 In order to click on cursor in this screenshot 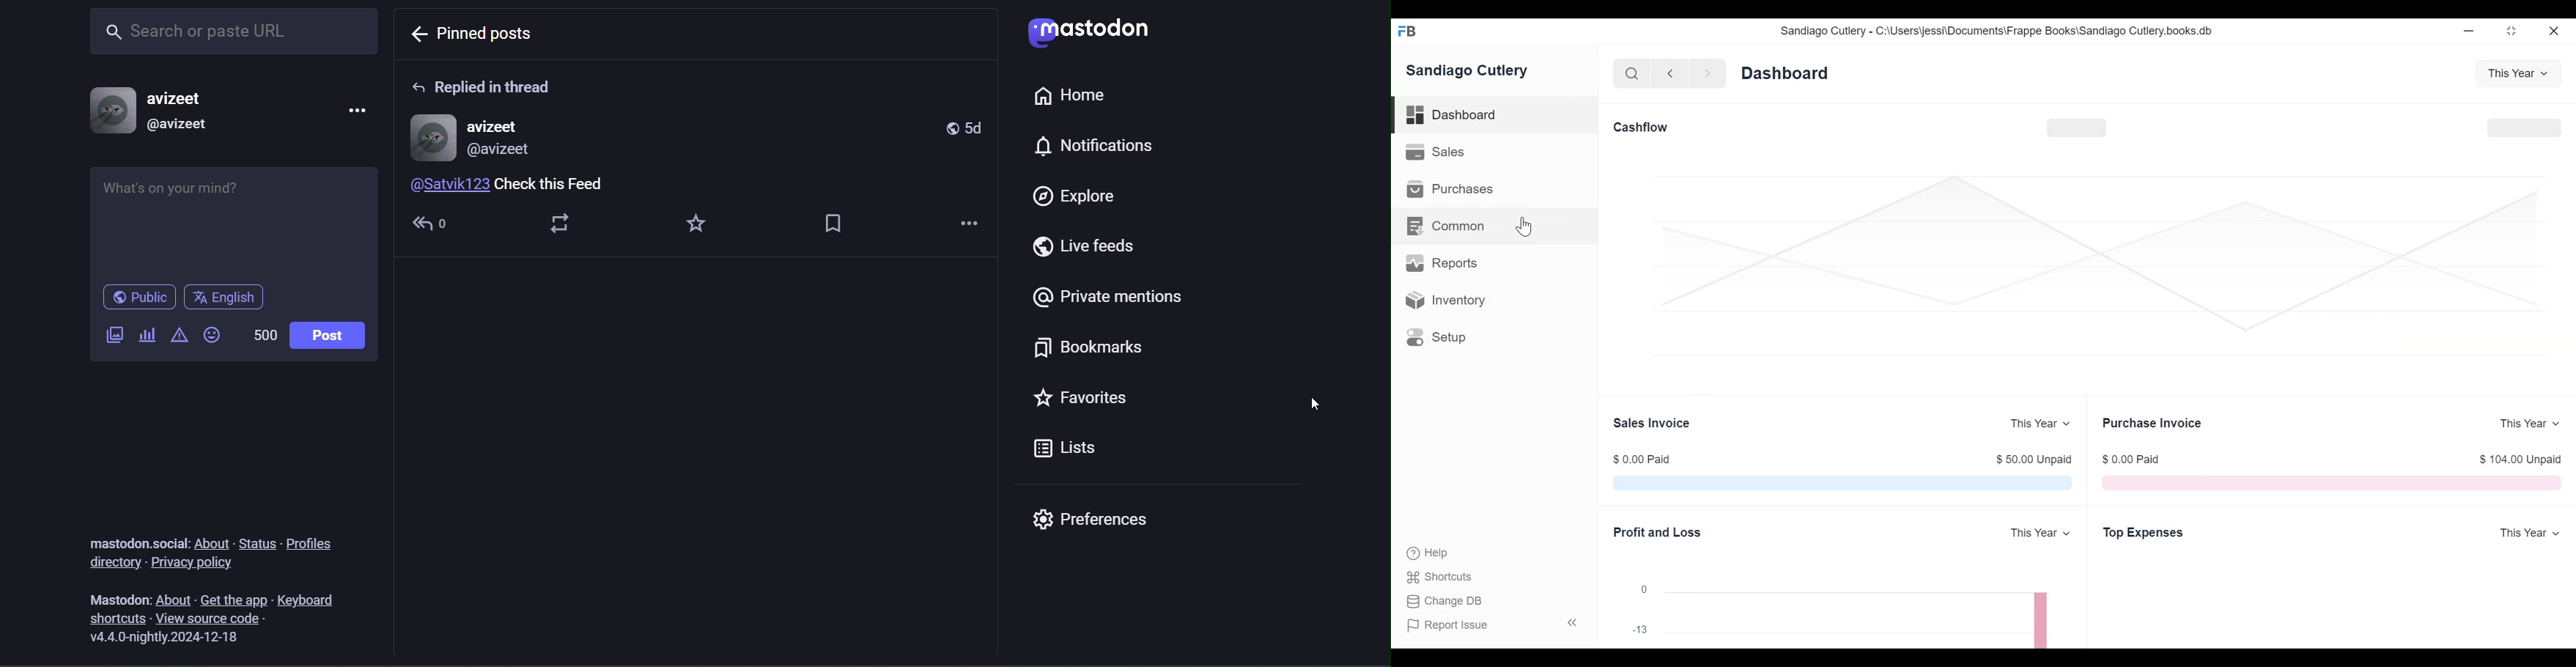, I will do `click(1315, 405)`.